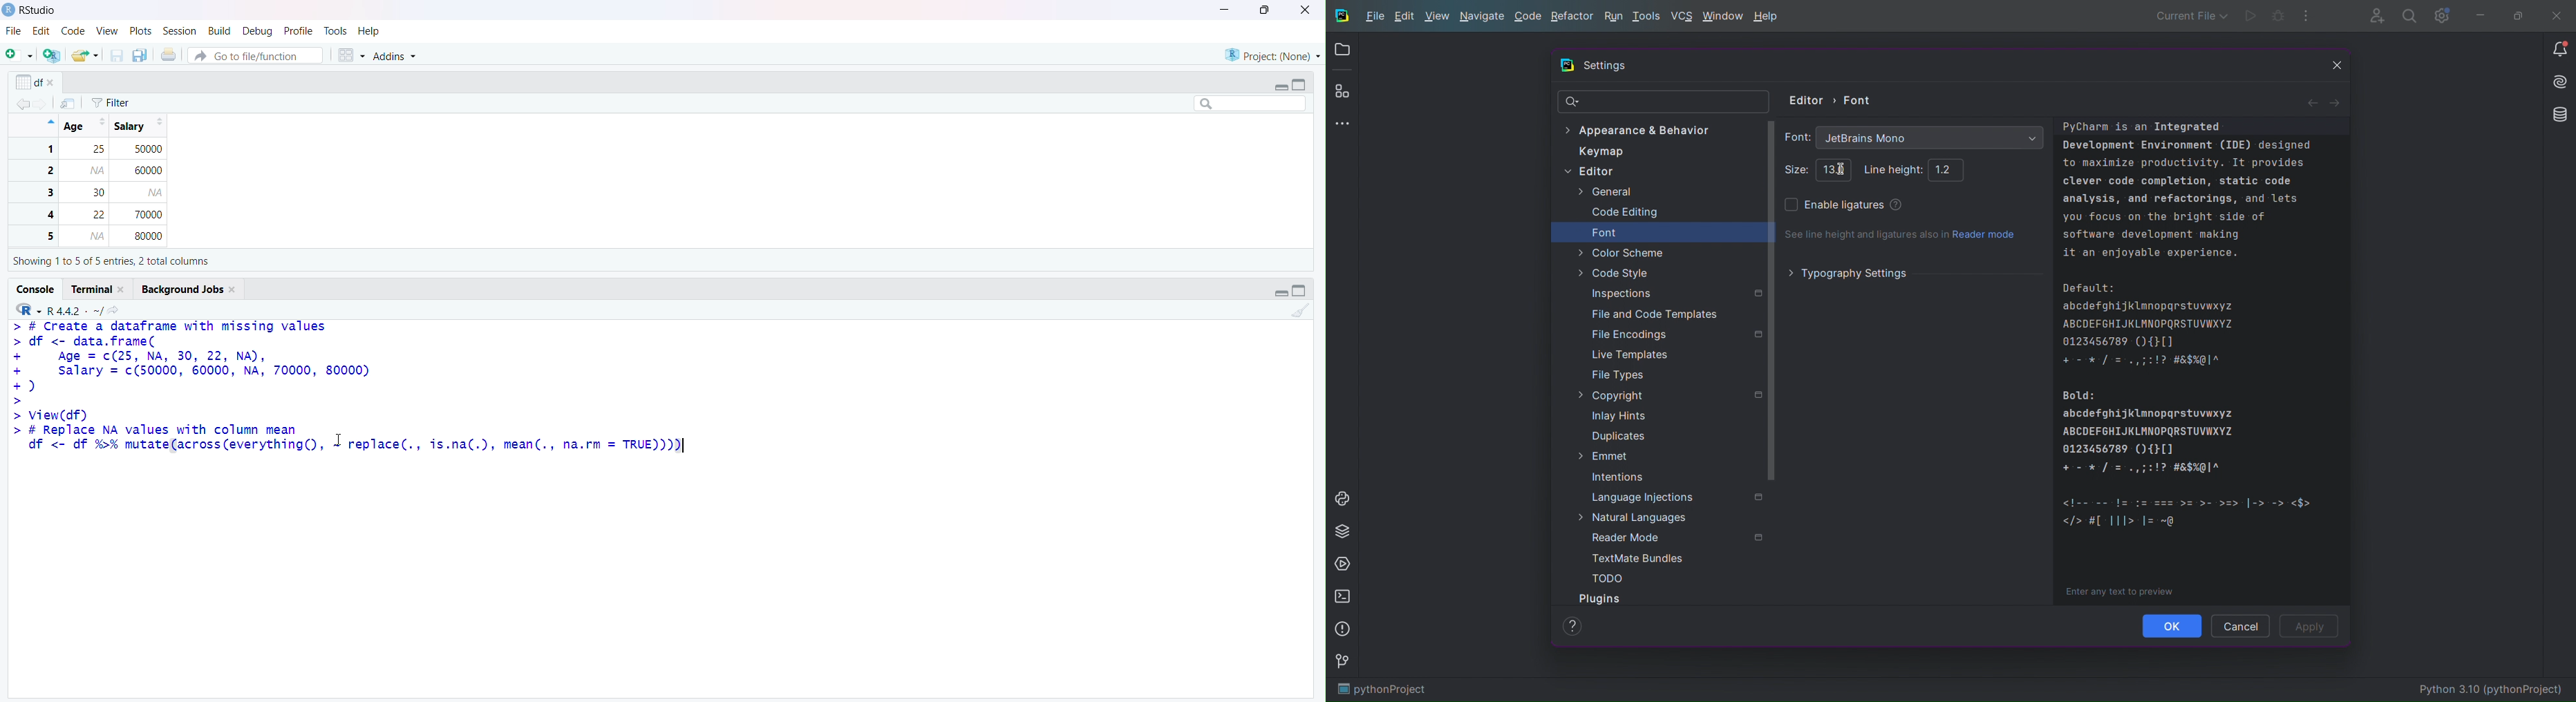 This screenshot has height=728, width=2576. Describe the element at coordinates (1644, 130) in the screenshot. I see `Appearance & Behavior` at that location.